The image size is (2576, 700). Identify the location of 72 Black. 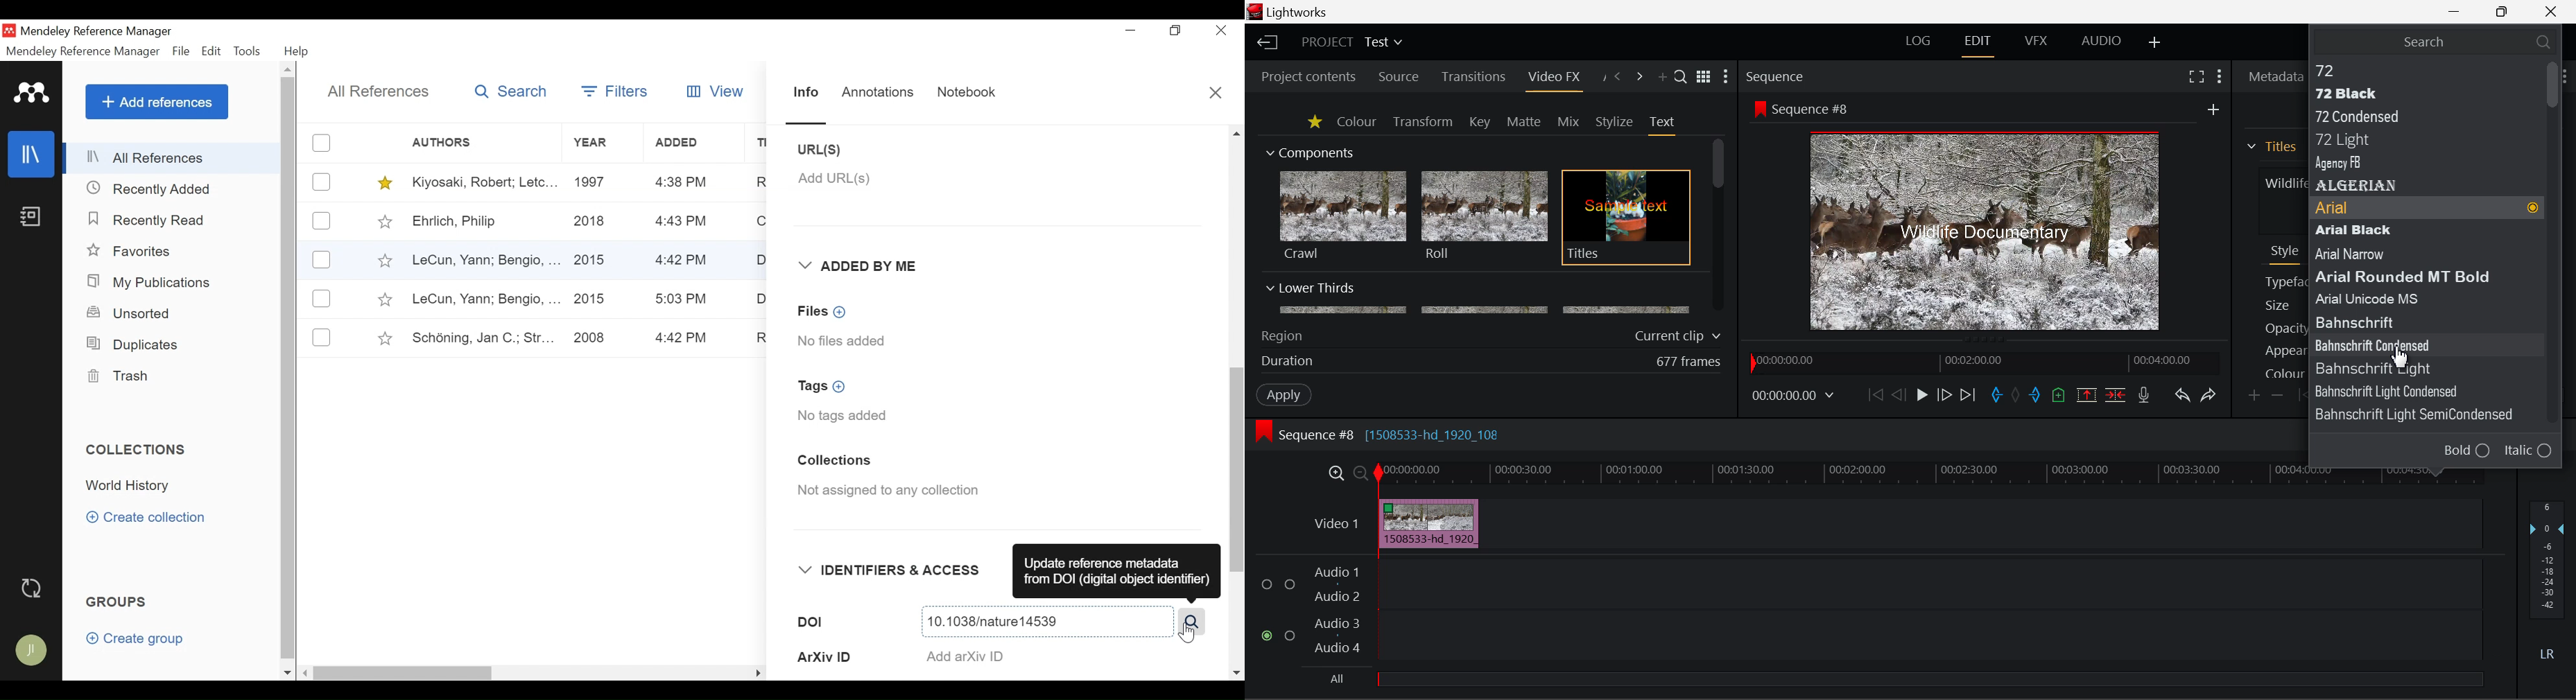
(2417, 93).